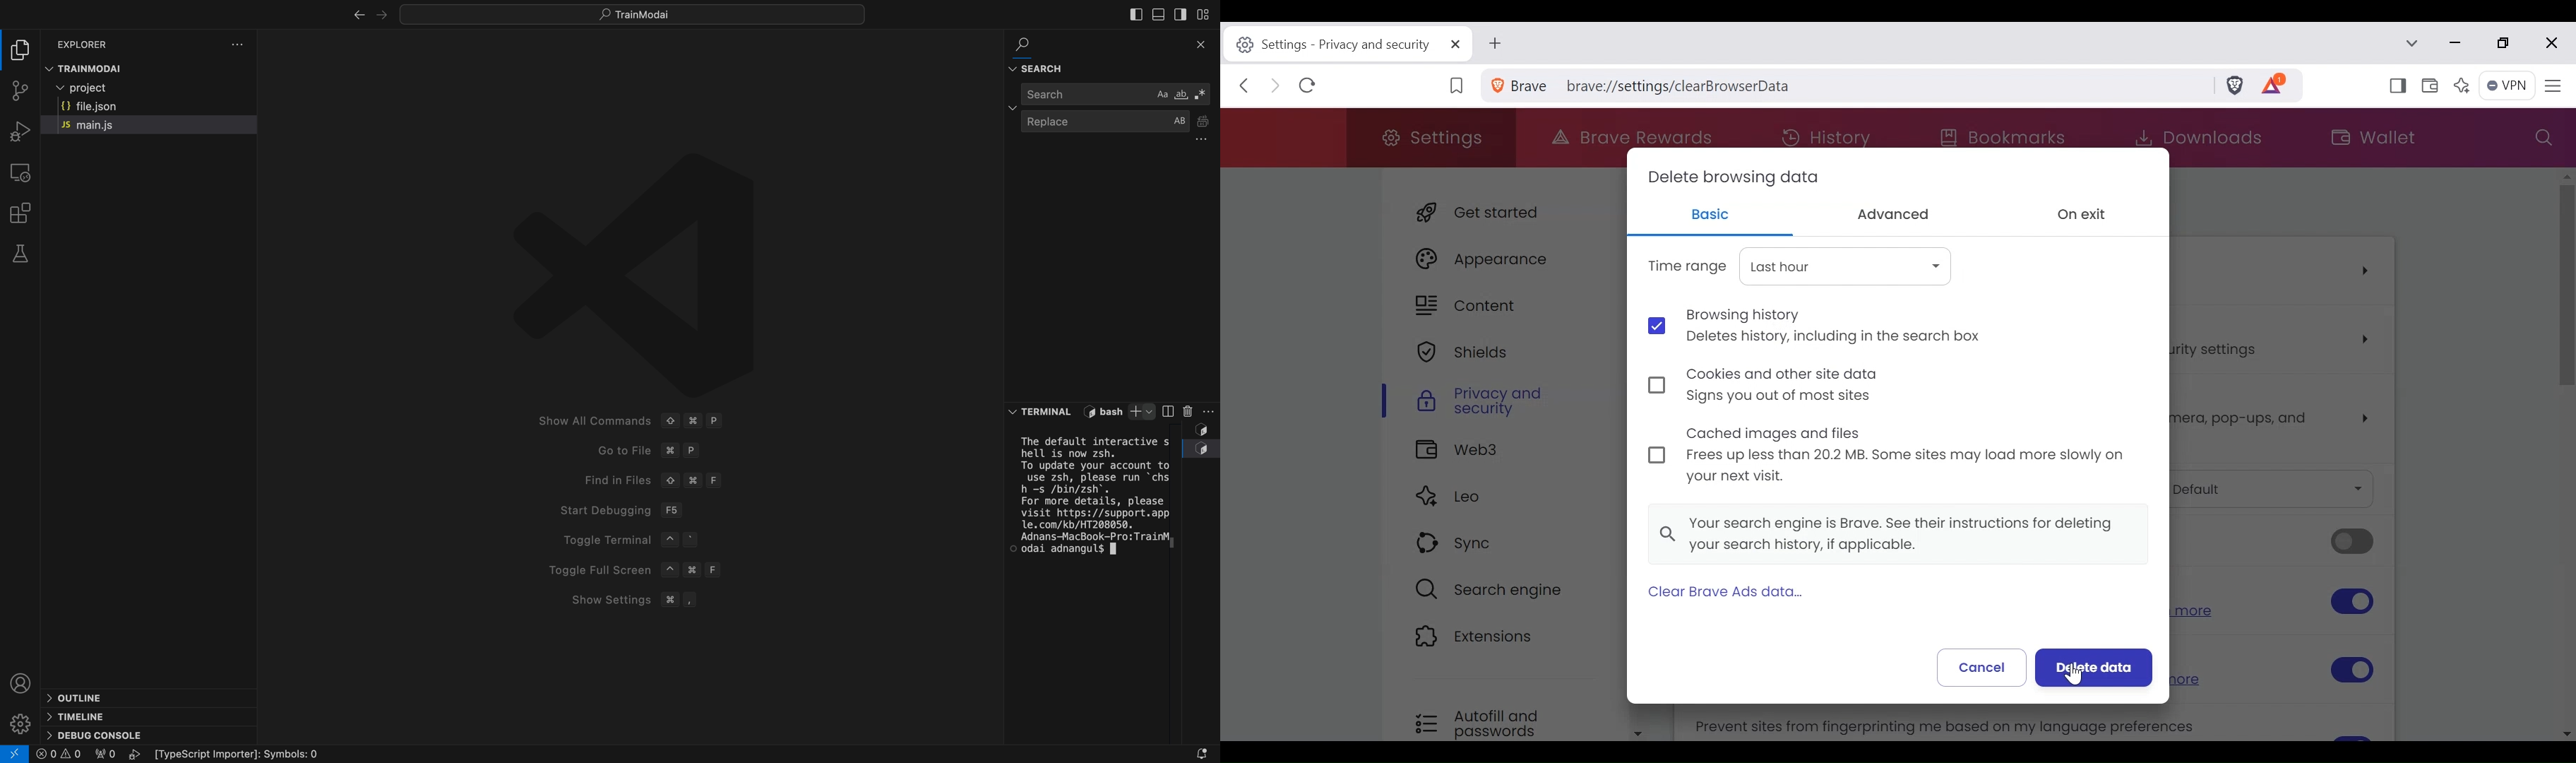  What do you see at coordinates (1121, 124) in the screenshot?
I see `replace` at bounding box center [1121, 124].